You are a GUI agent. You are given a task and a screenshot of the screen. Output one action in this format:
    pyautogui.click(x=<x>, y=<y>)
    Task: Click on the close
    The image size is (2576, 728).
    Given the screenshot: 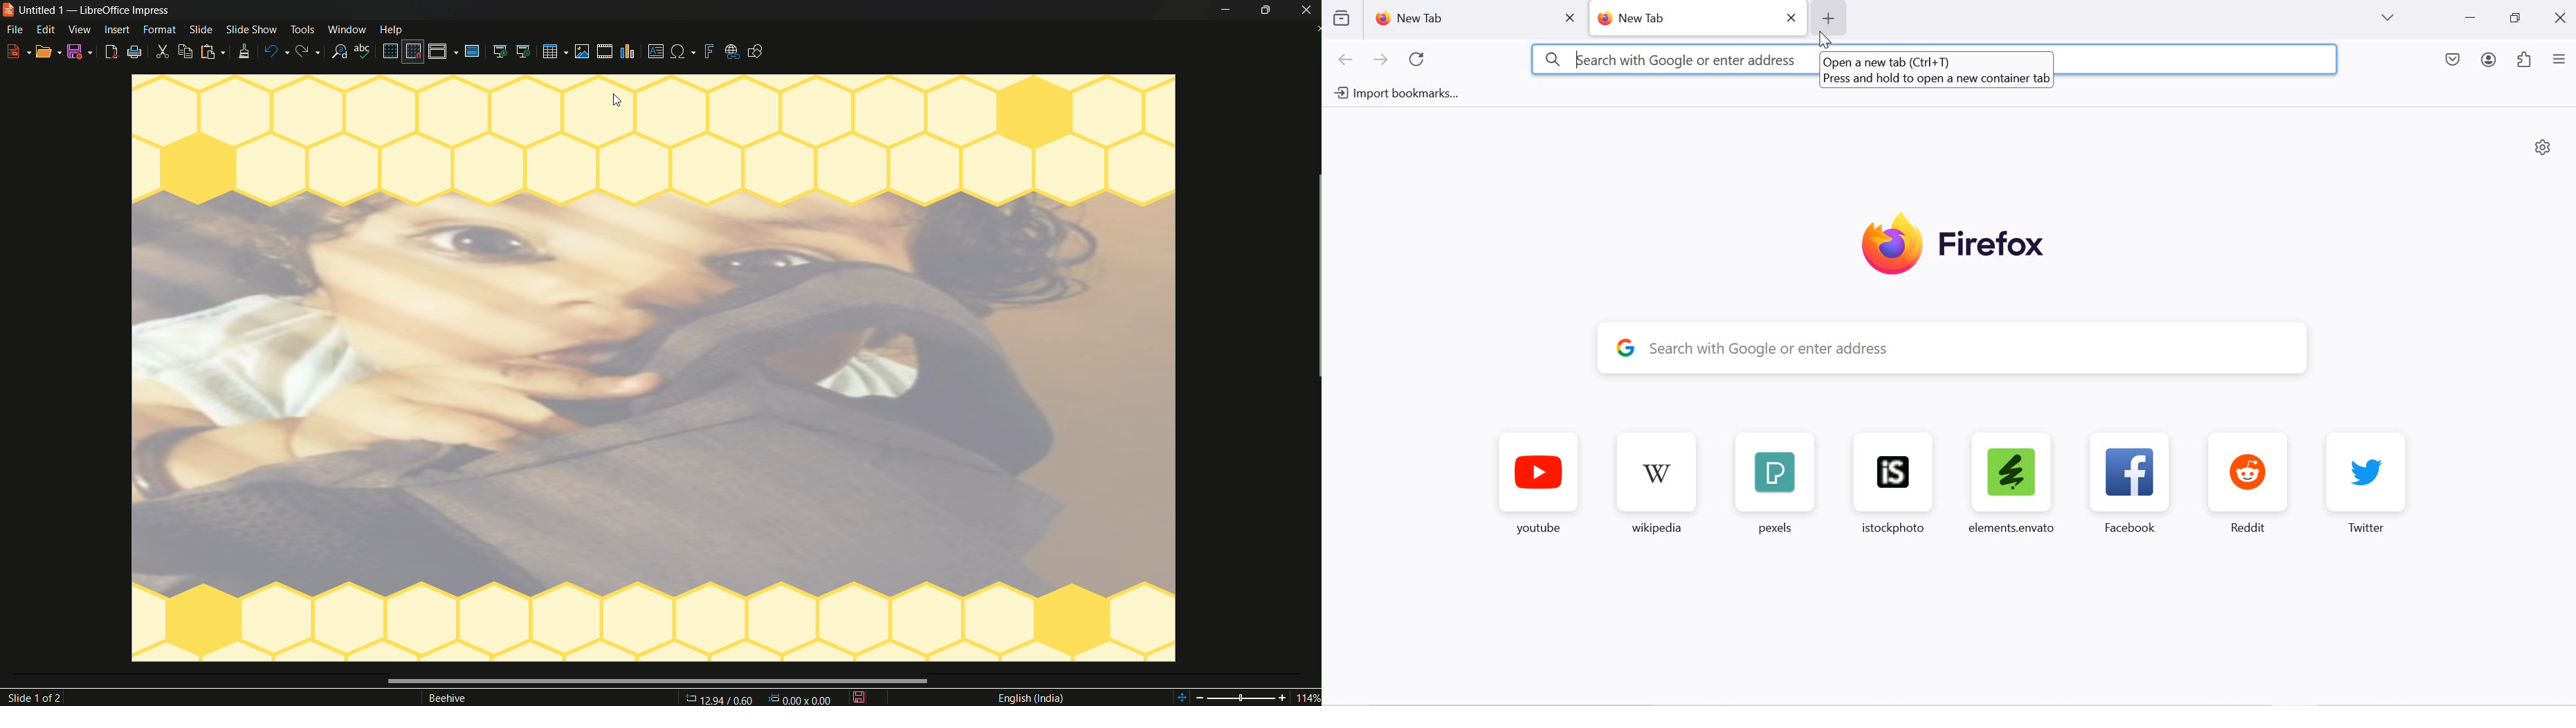 What is the action you would take?
    pyautogui.click(x=1791, y=17)
    